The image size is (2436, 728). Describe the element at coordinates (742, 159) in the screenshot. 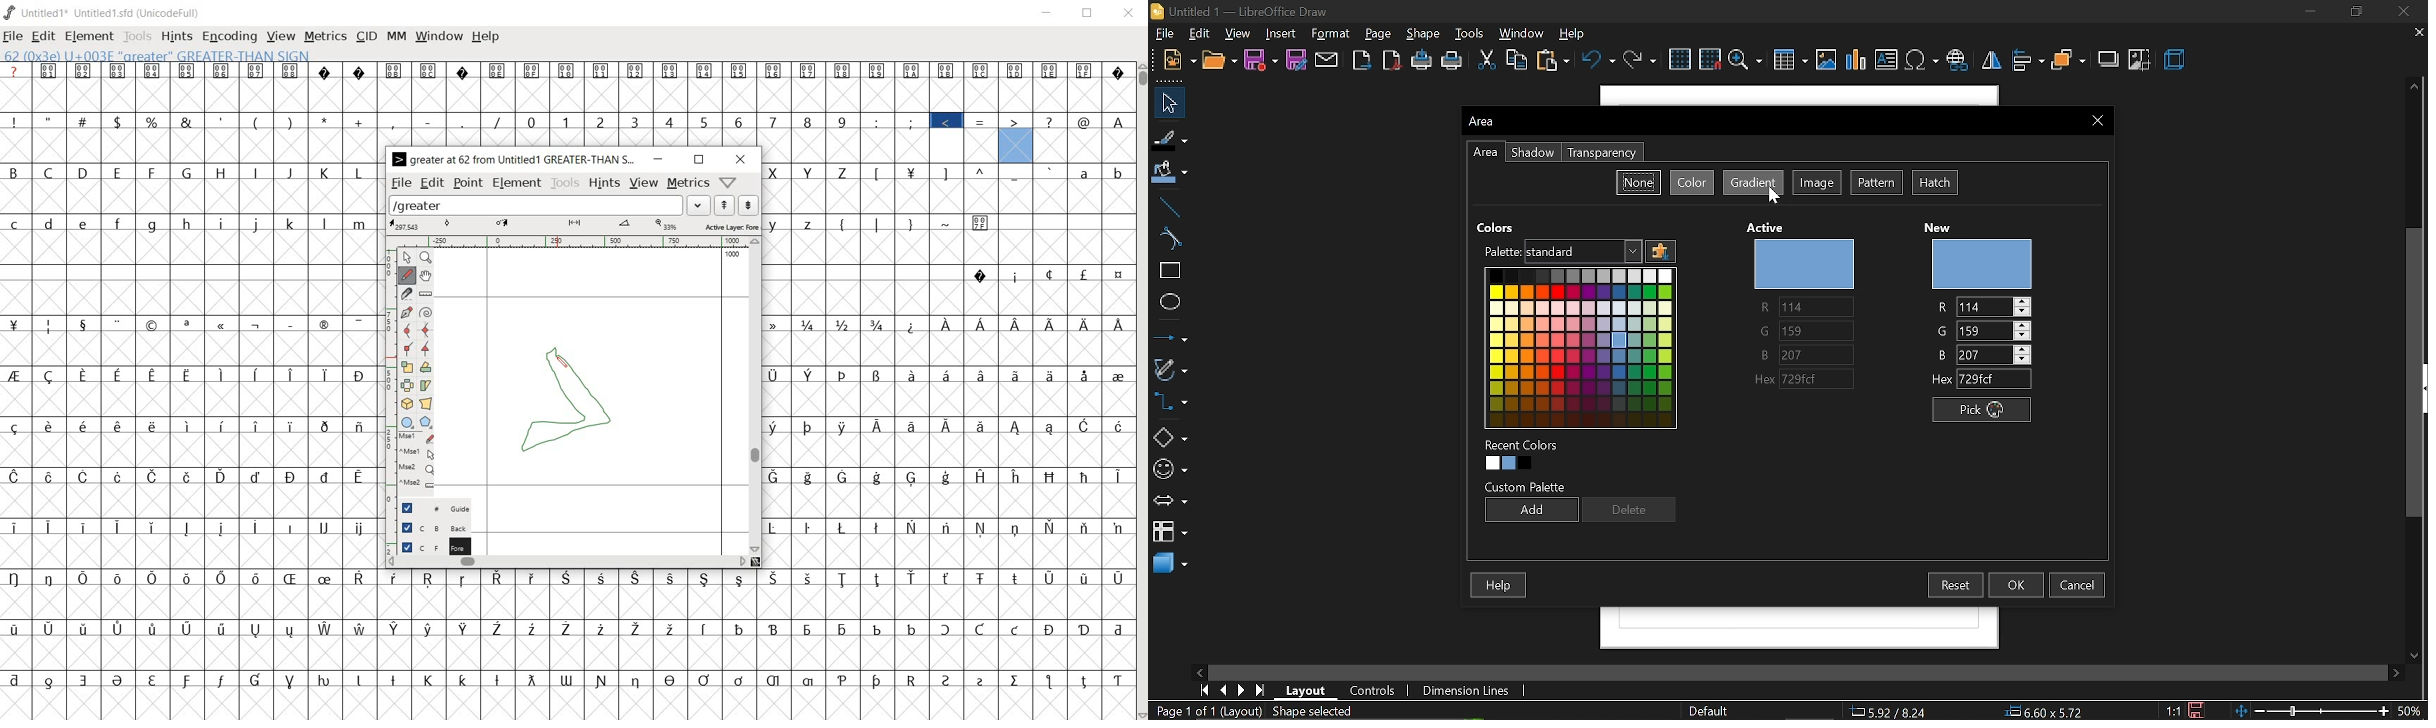

I see `close` at that location.